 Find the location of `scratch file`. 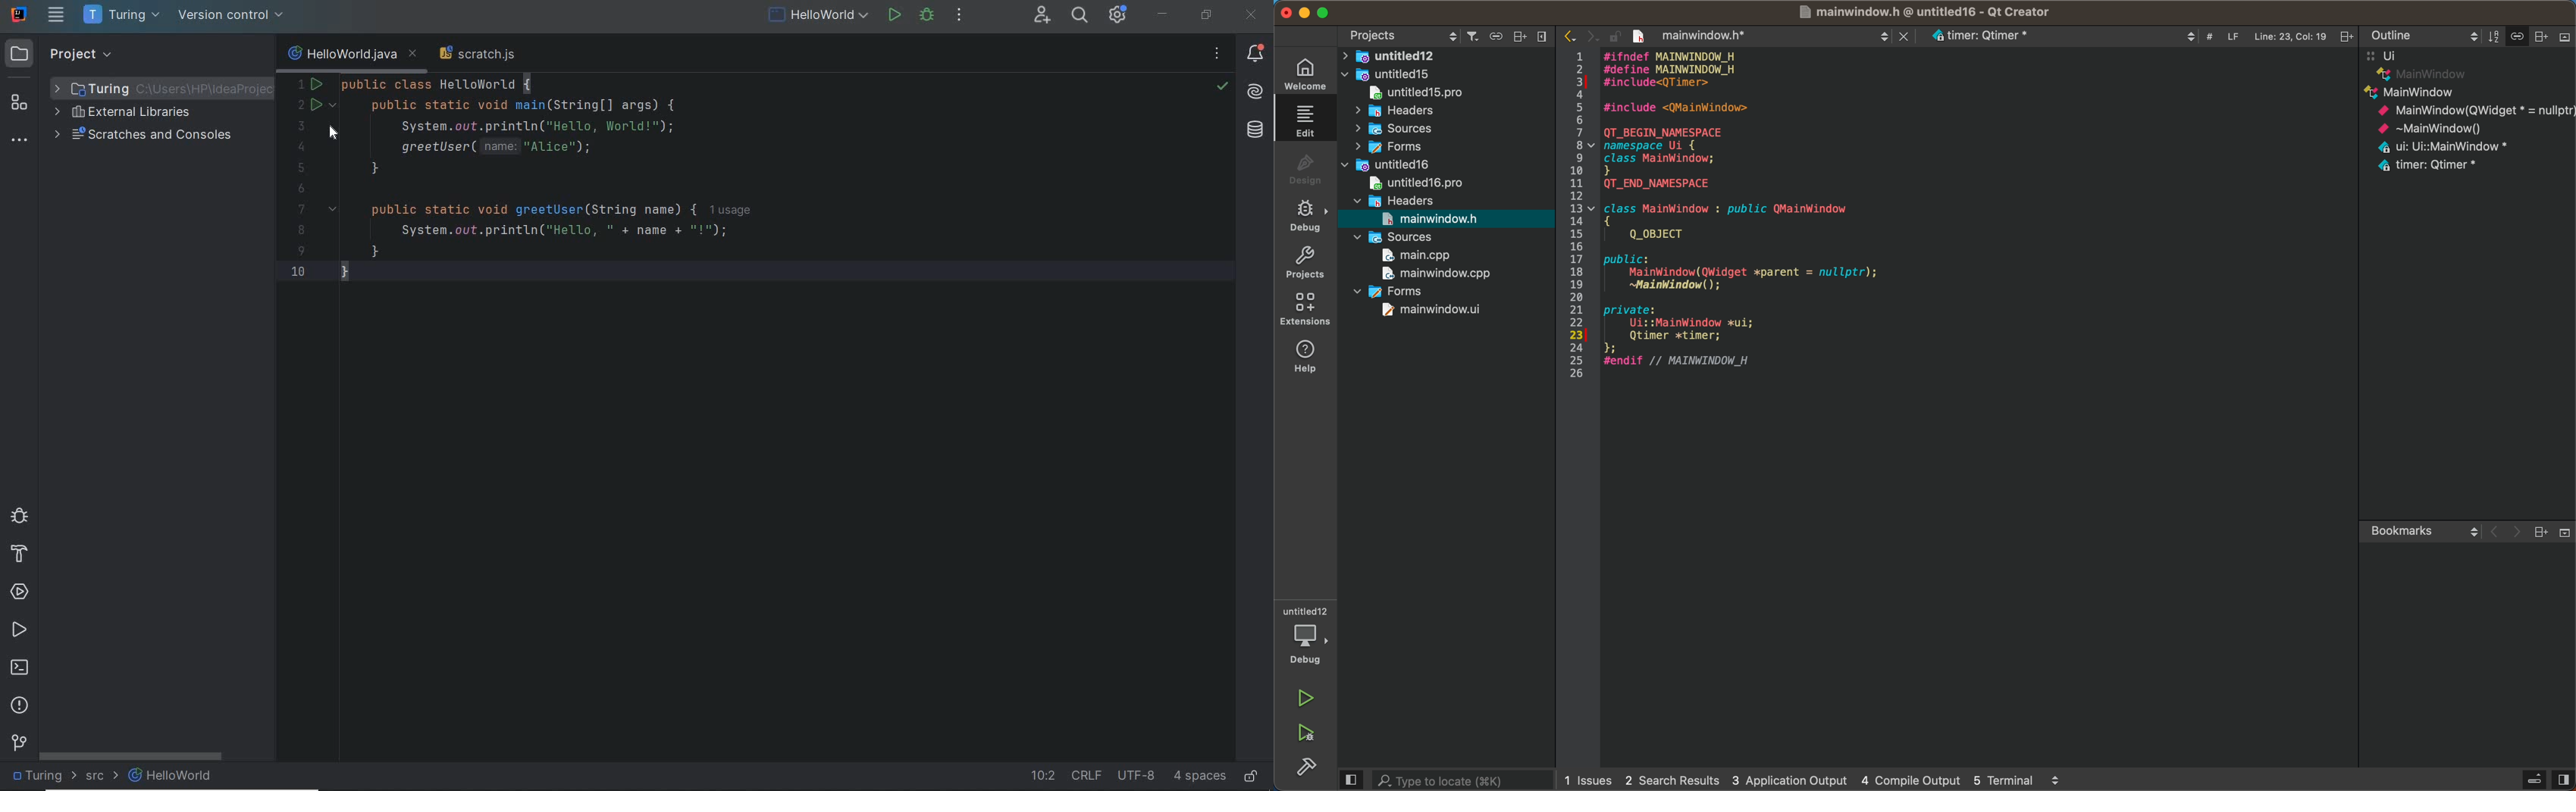

scratch file is located at coordinates (481, 56).